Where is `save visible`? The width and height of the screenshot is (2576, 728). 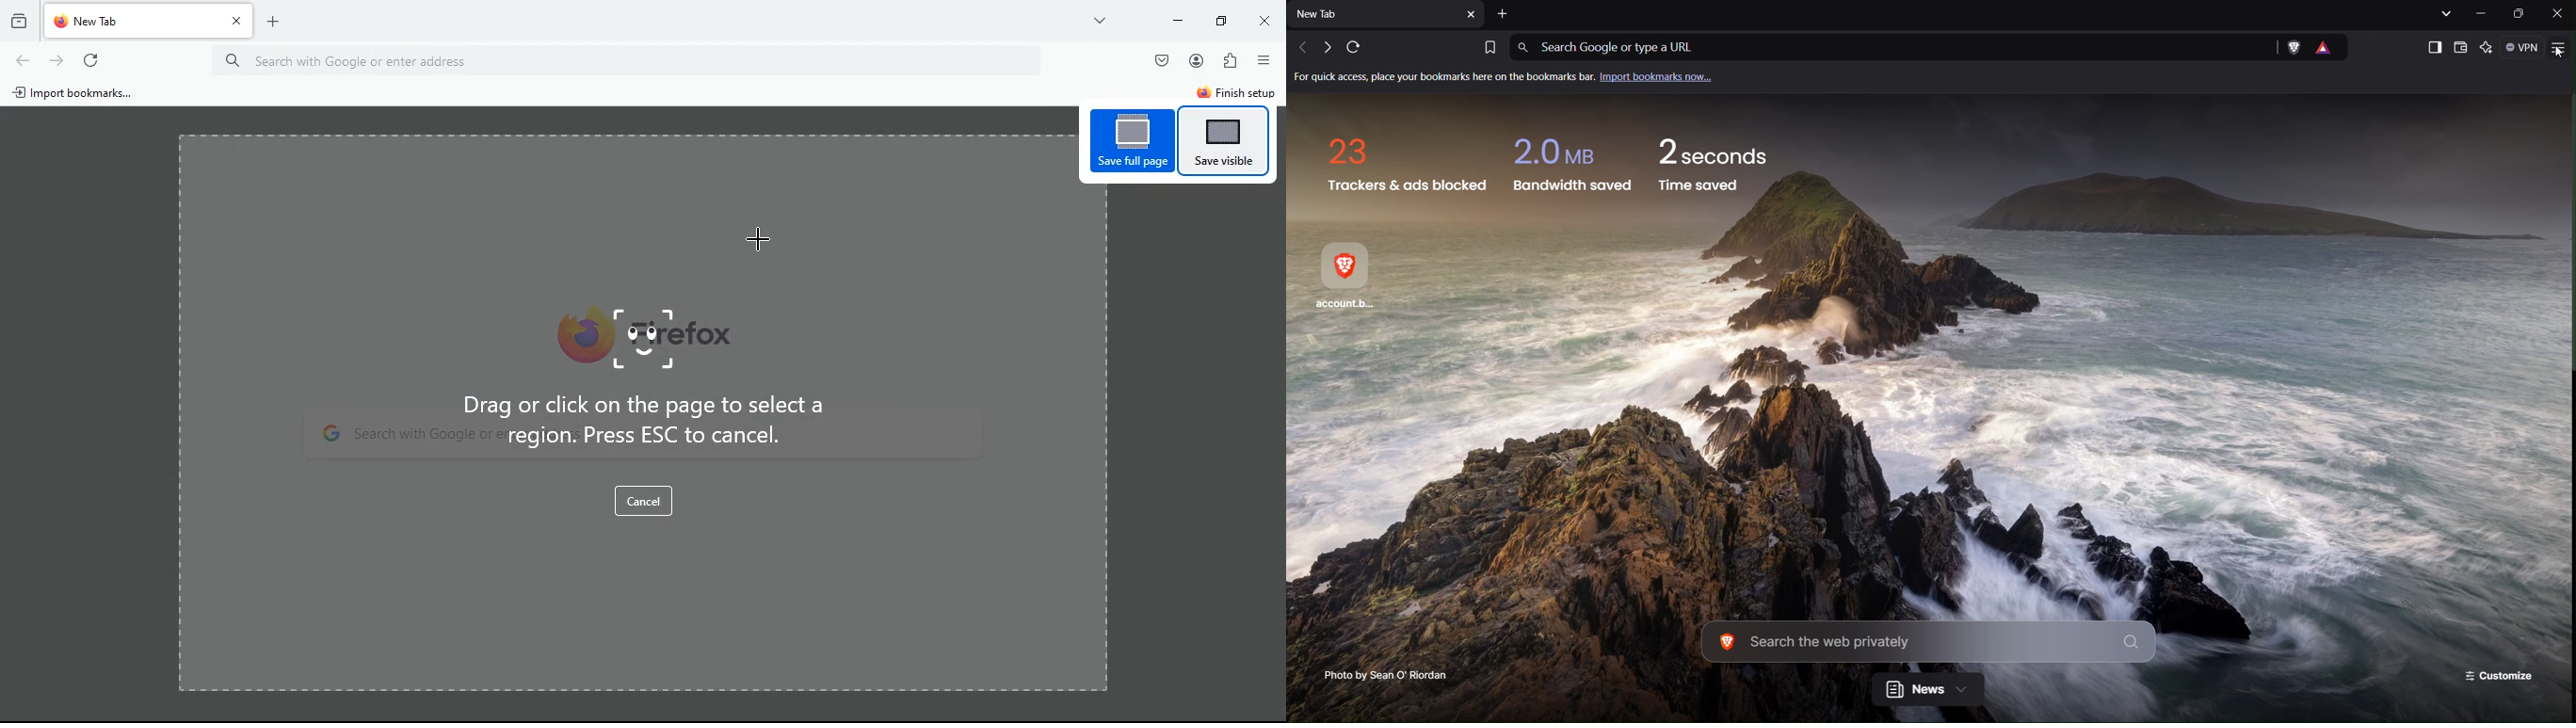 save visible is located at coordinates (1225, 140).